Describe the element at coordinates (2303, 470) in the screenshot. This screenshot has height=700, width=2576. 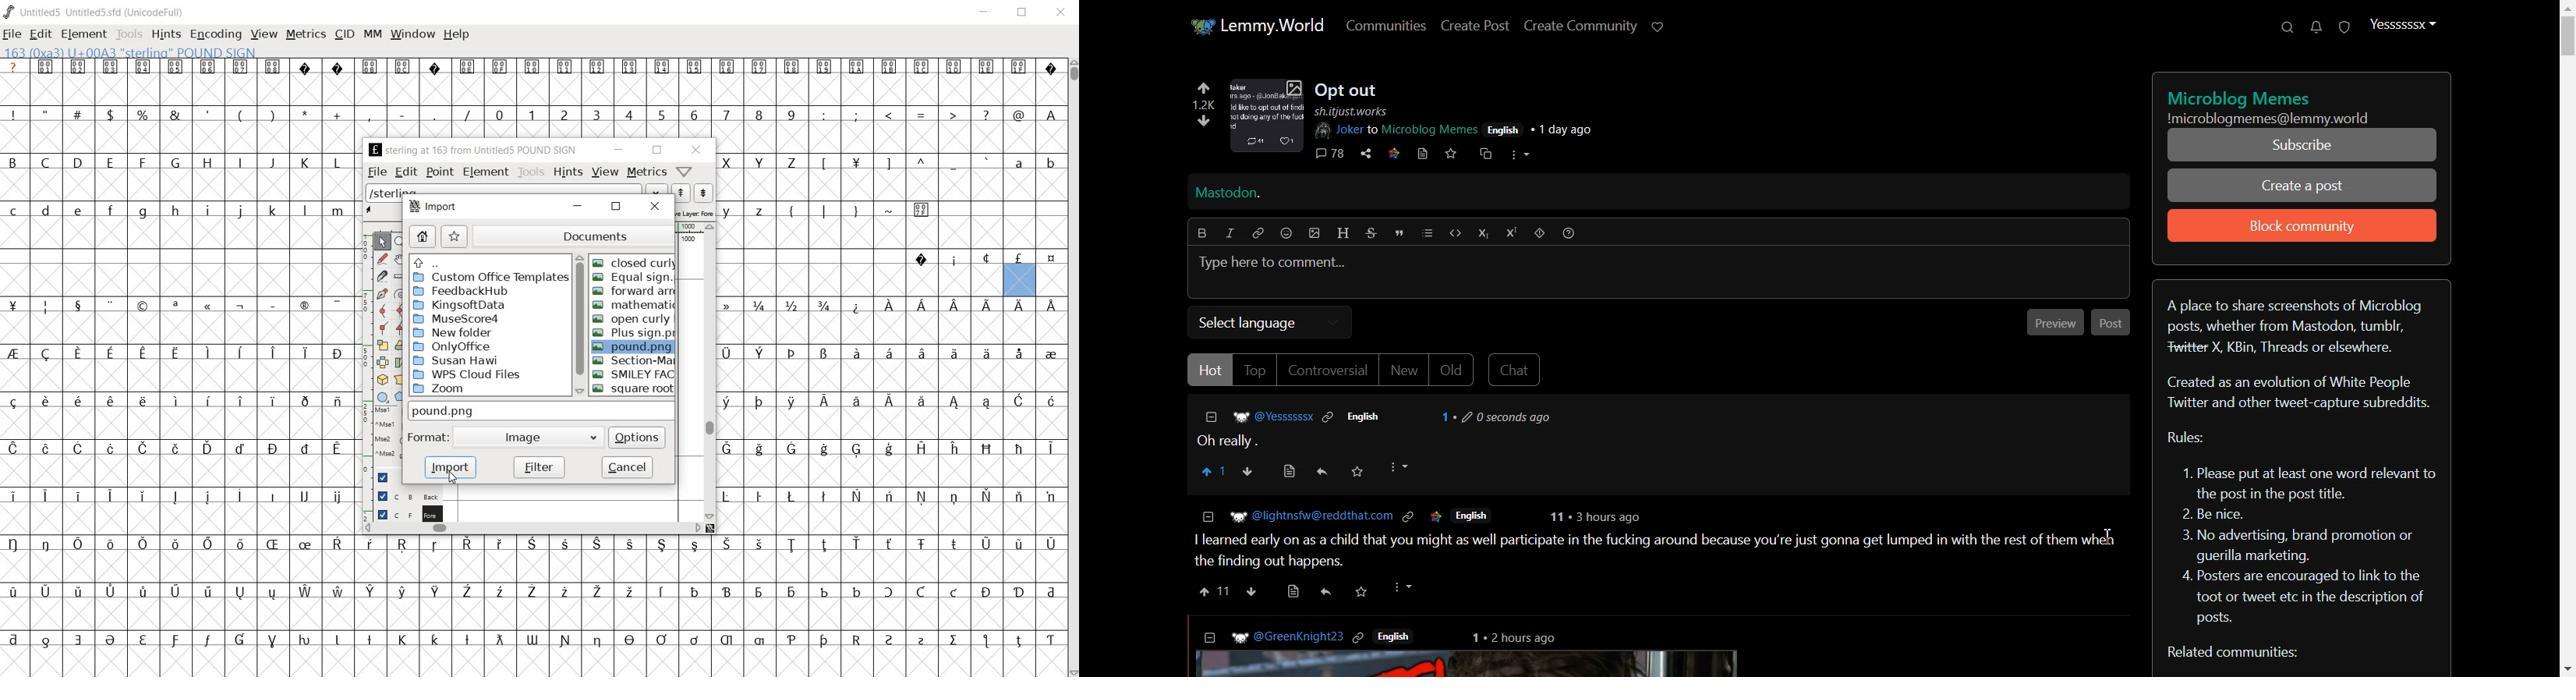
I see `Text` at that location.